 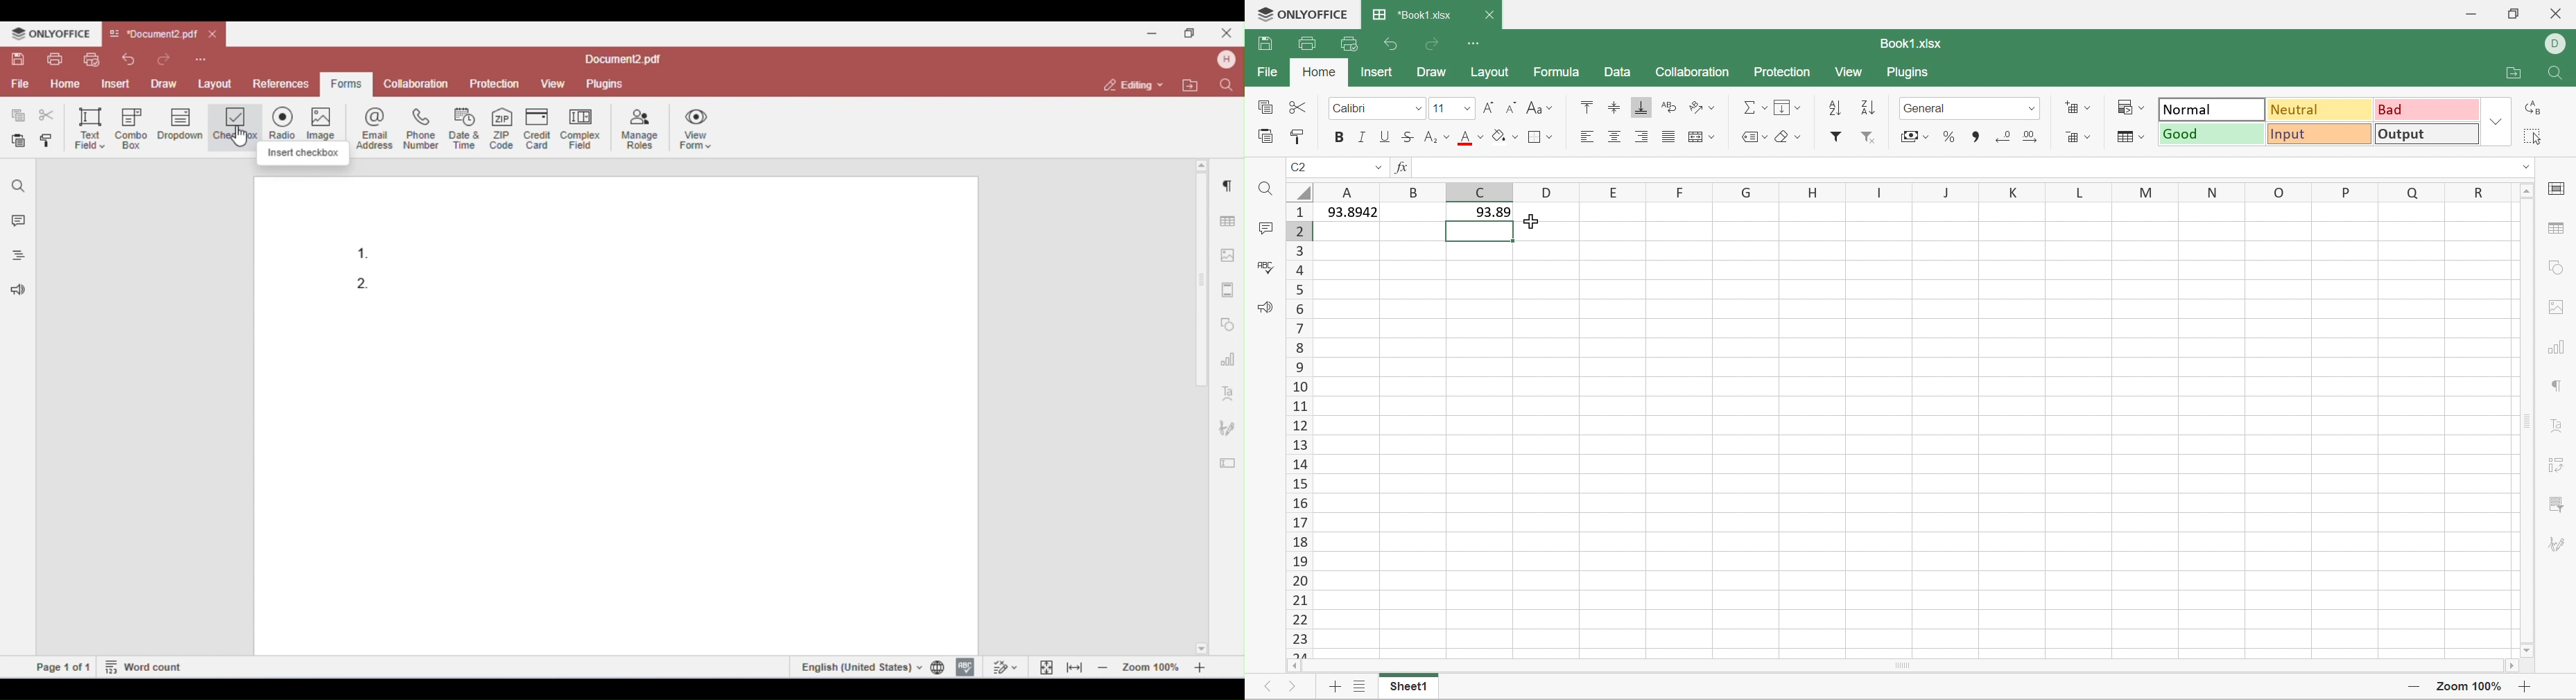 What do you see at coordinates (2213, 134) in the screenshot?
I see `Good` at bounding box center [2213, 134].